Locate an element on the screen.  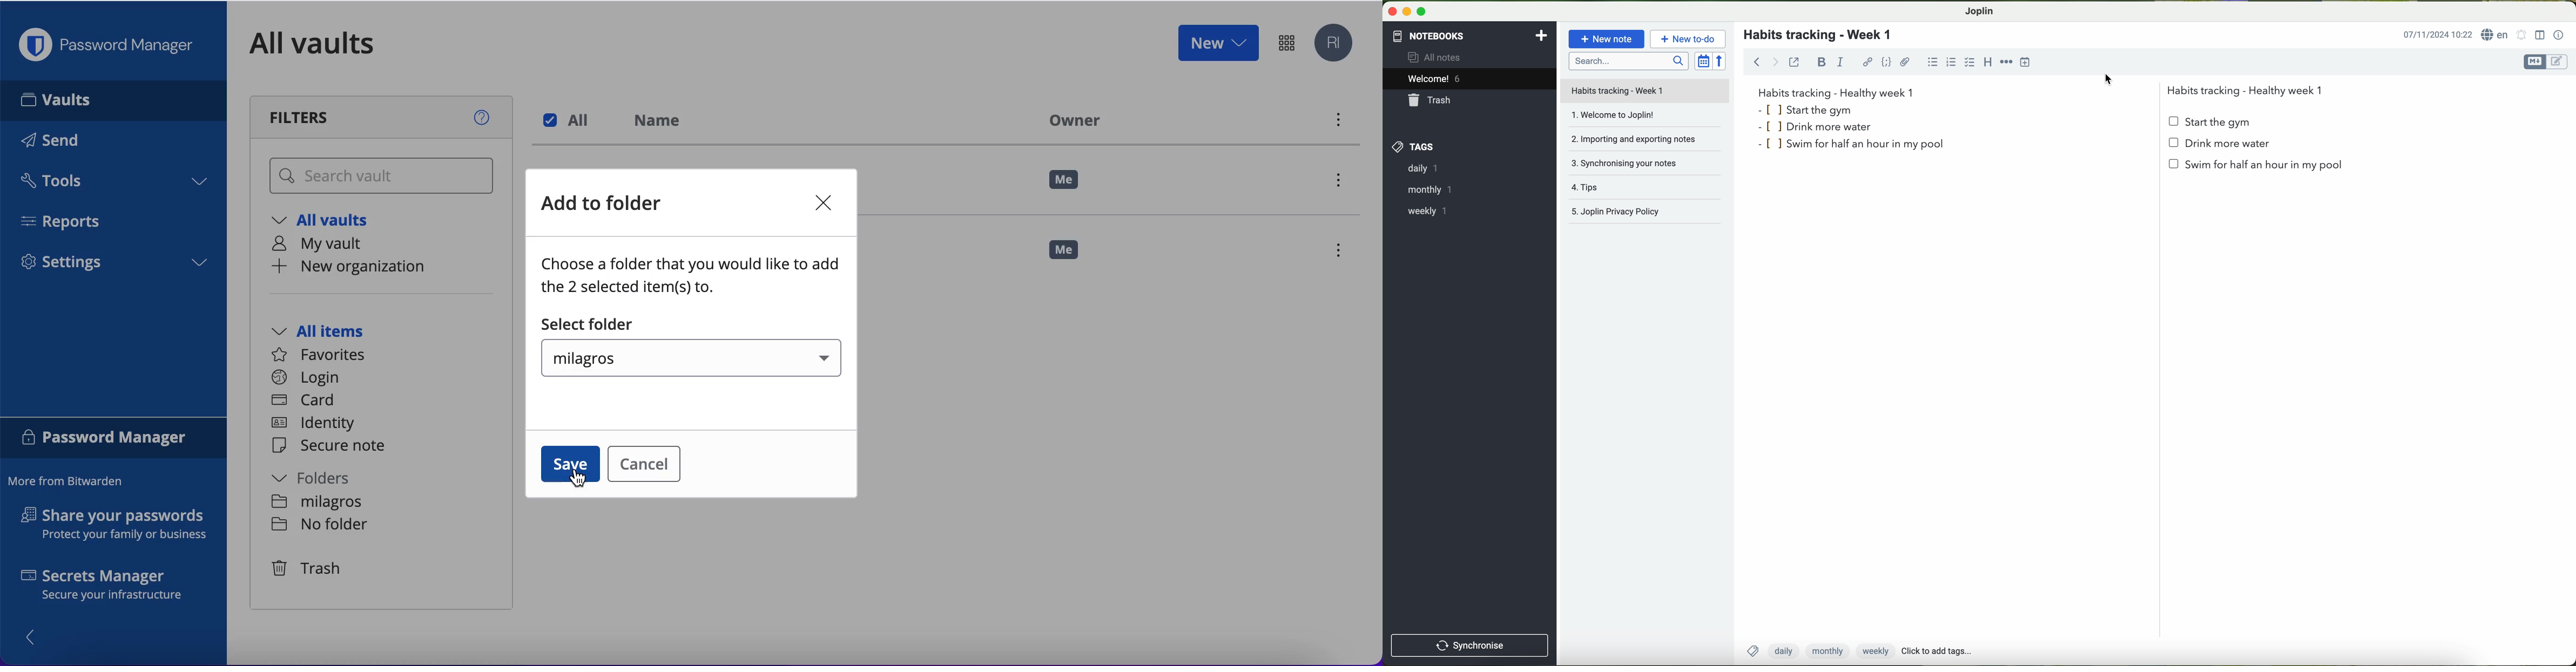
synchronising your notes is located at coordinates (1648, 166).